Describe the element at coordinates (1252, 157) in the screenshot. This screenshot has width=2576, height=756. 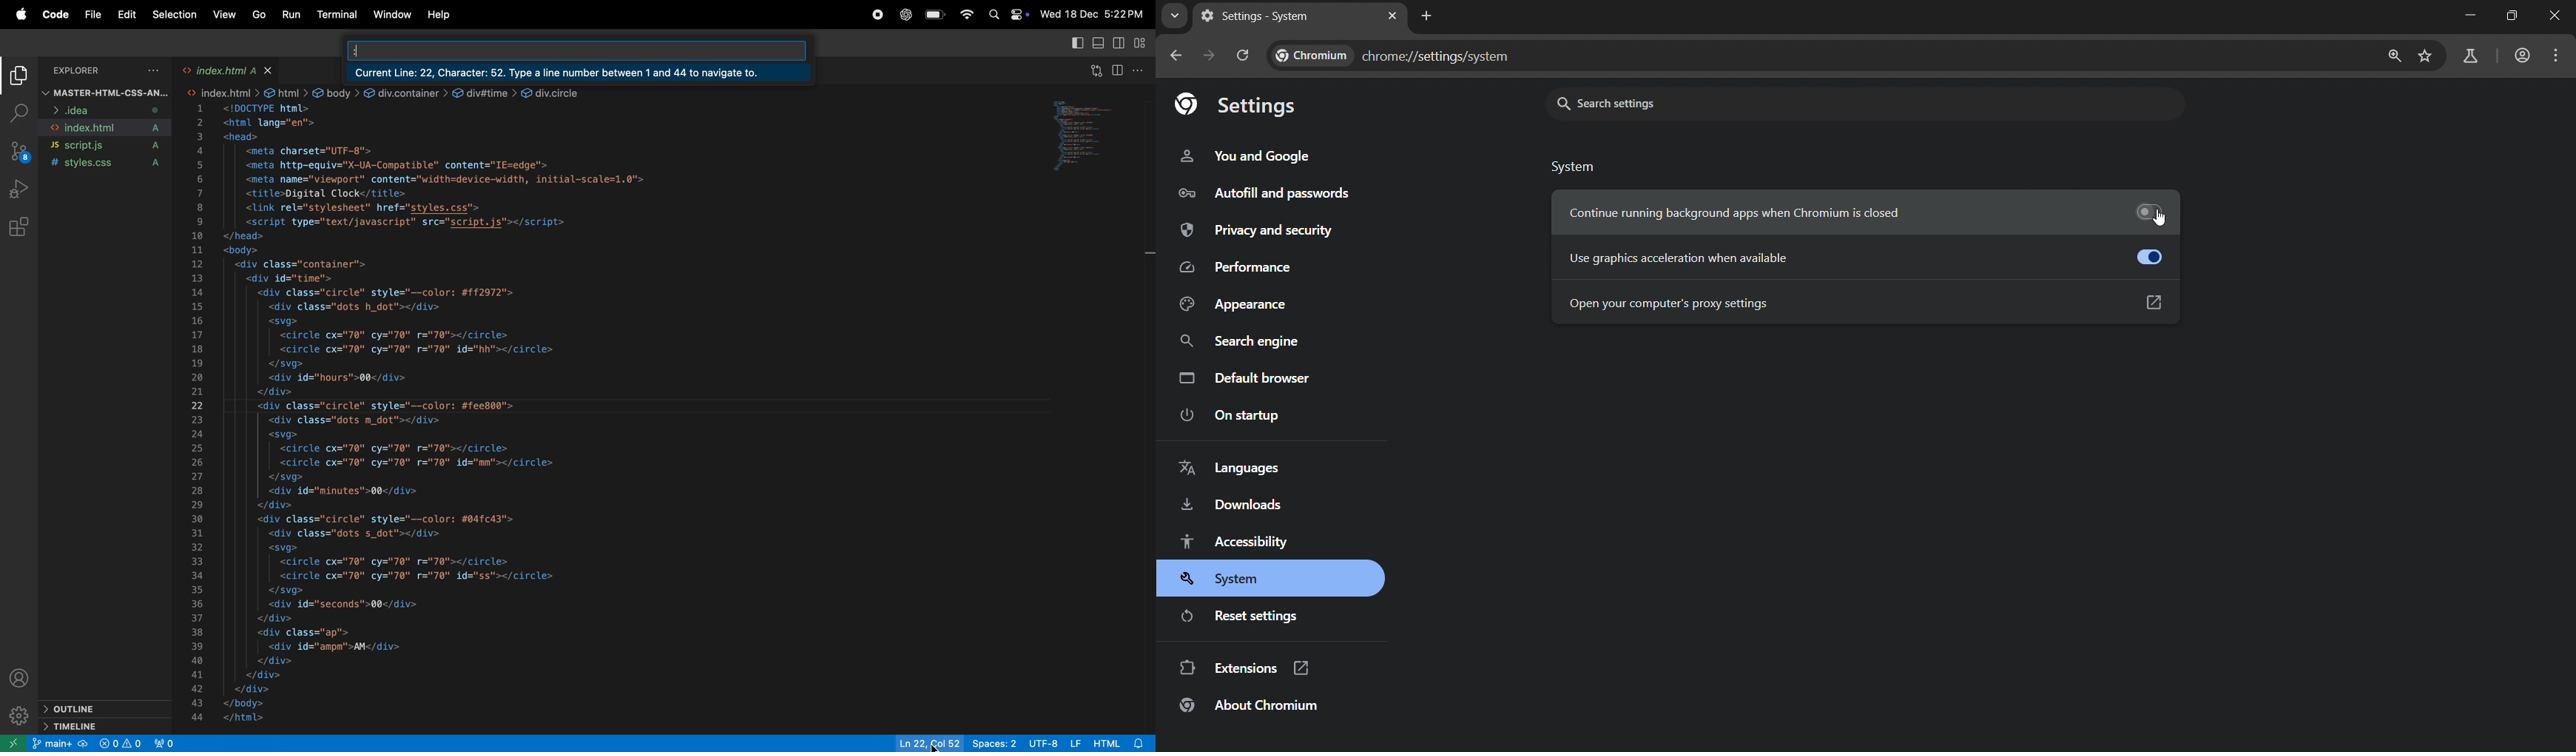
I see `you and google` at that location.